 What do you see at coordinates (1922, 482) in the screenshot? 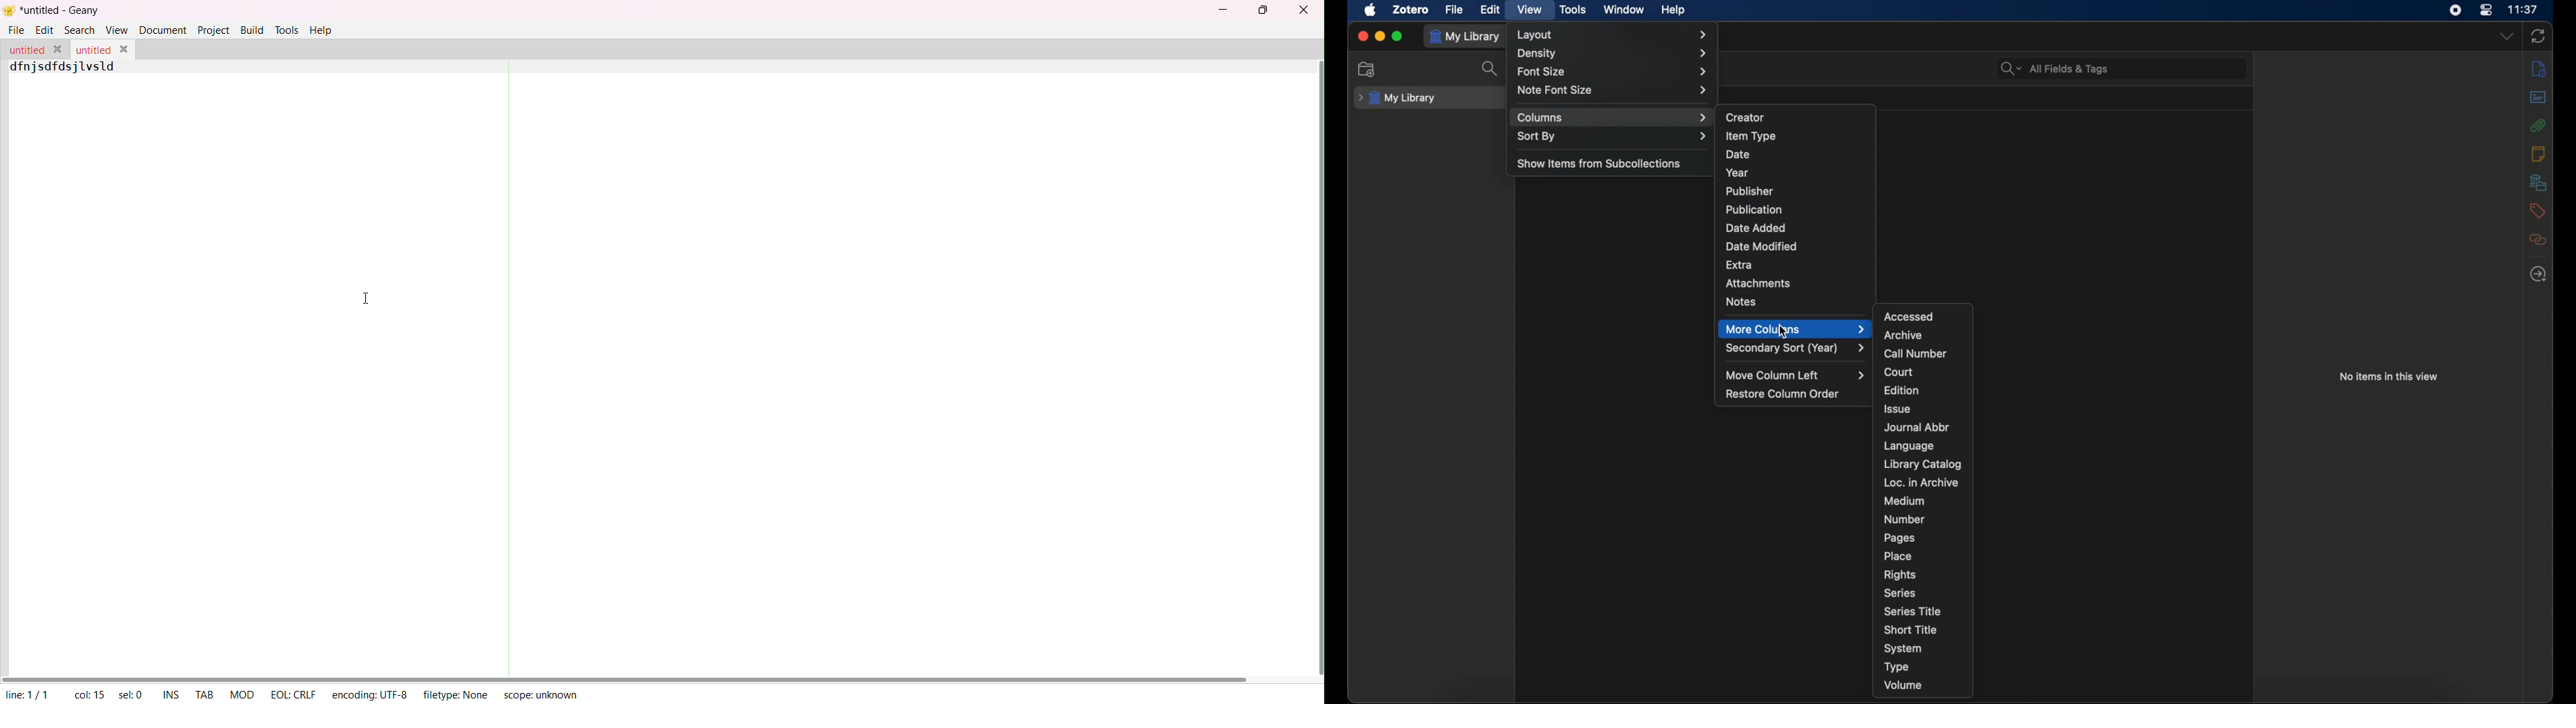
I see `loc. in archive` at bounding box center [1922, 482].